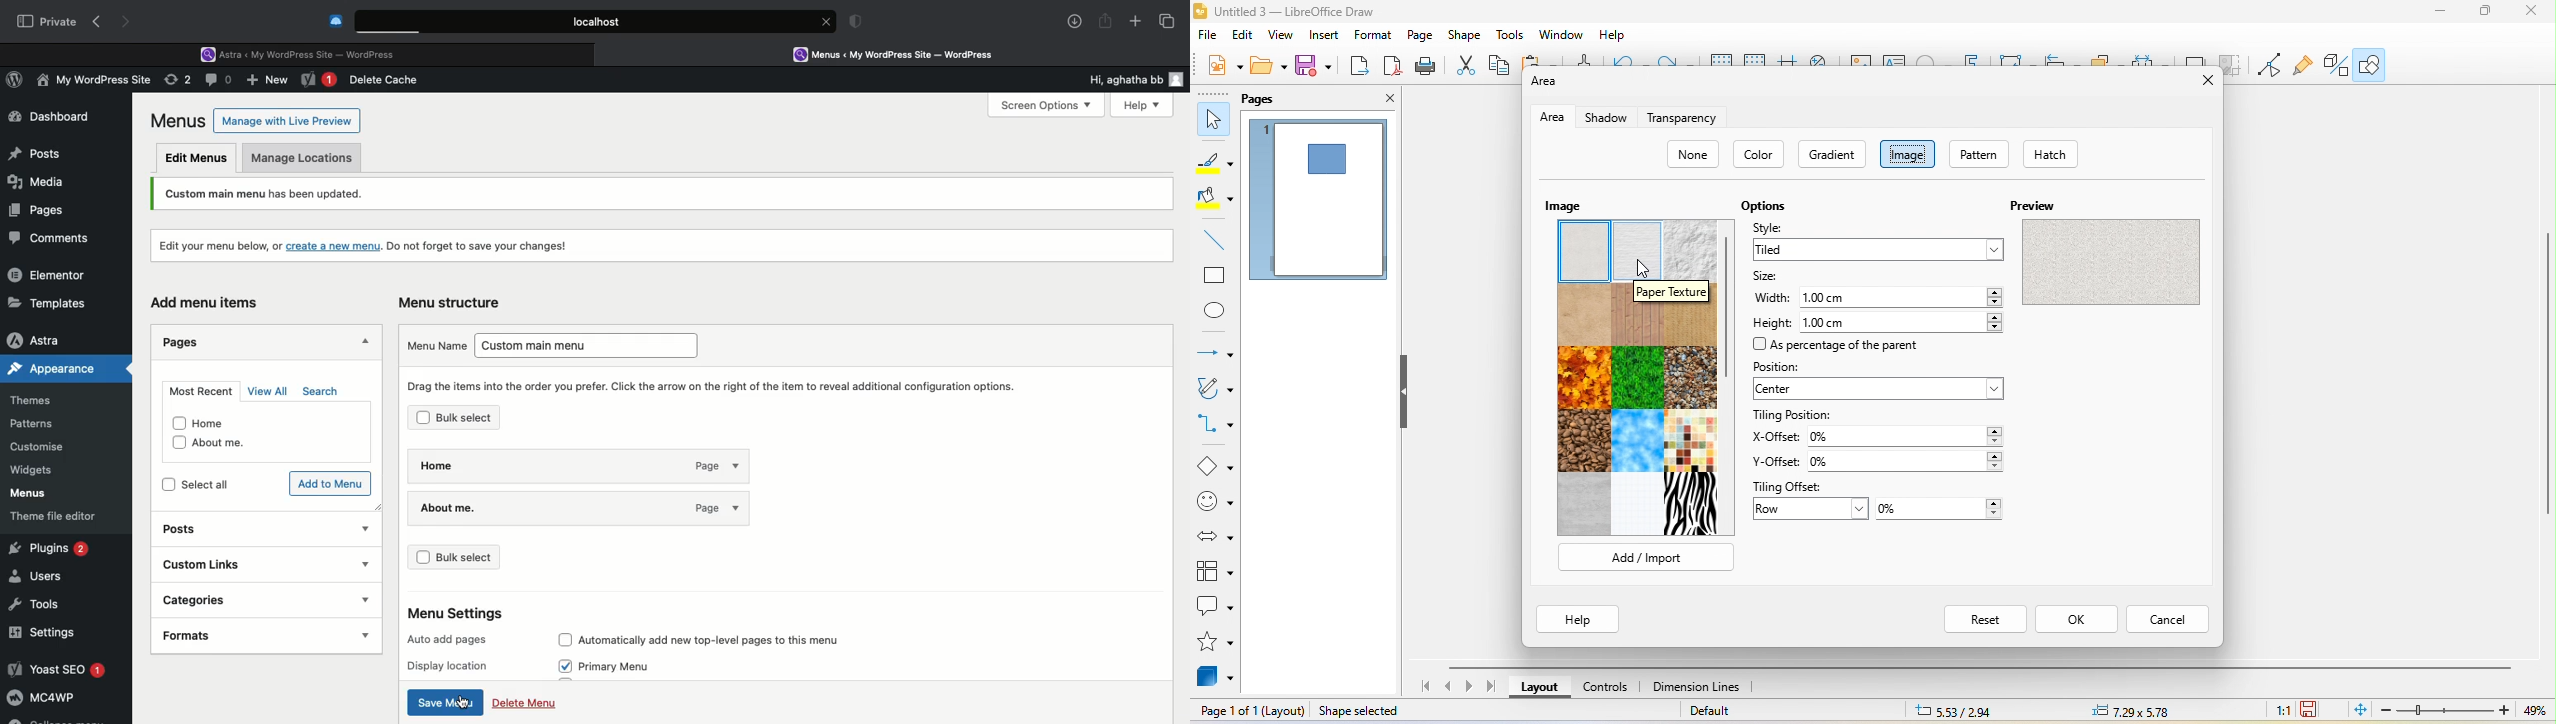 Image resolution: width=2576 pixels, height=728 pixels. What do you see at coordinates (1933, 59) in the screenshot?
I see `special character` at bounding box center [1933, 59].